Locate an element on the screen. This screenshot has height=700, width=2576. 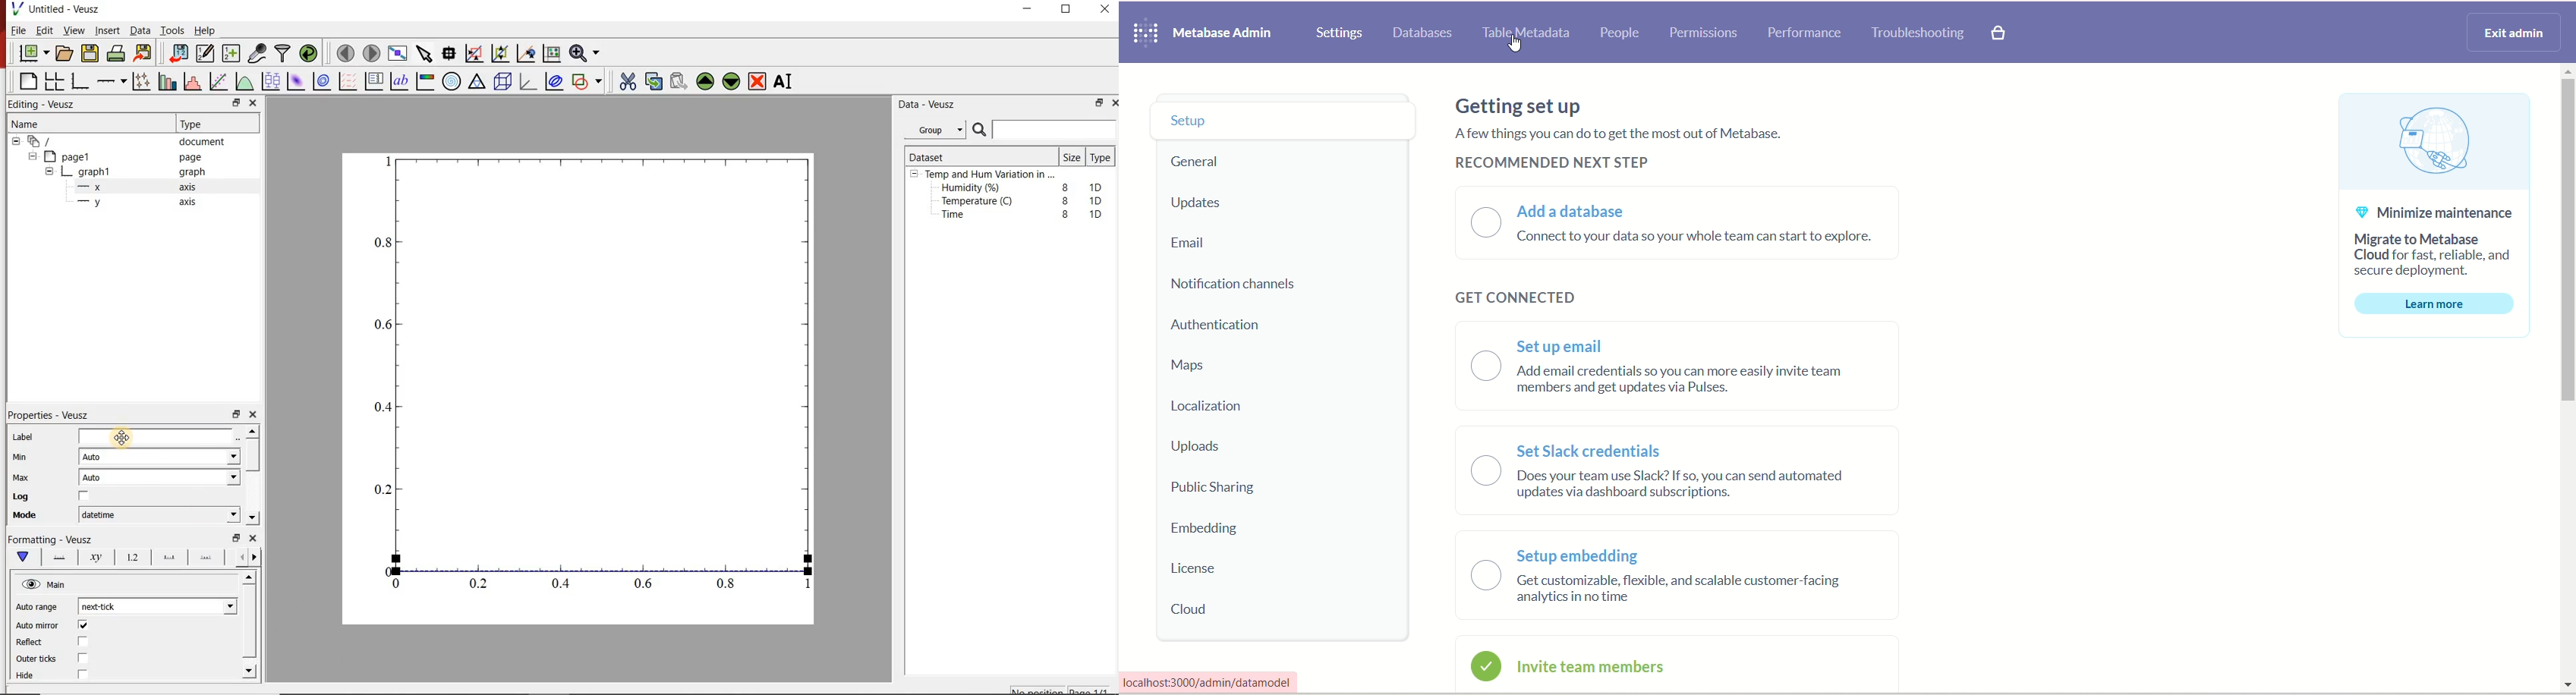
polar graph is located at coordinates (453, 83).